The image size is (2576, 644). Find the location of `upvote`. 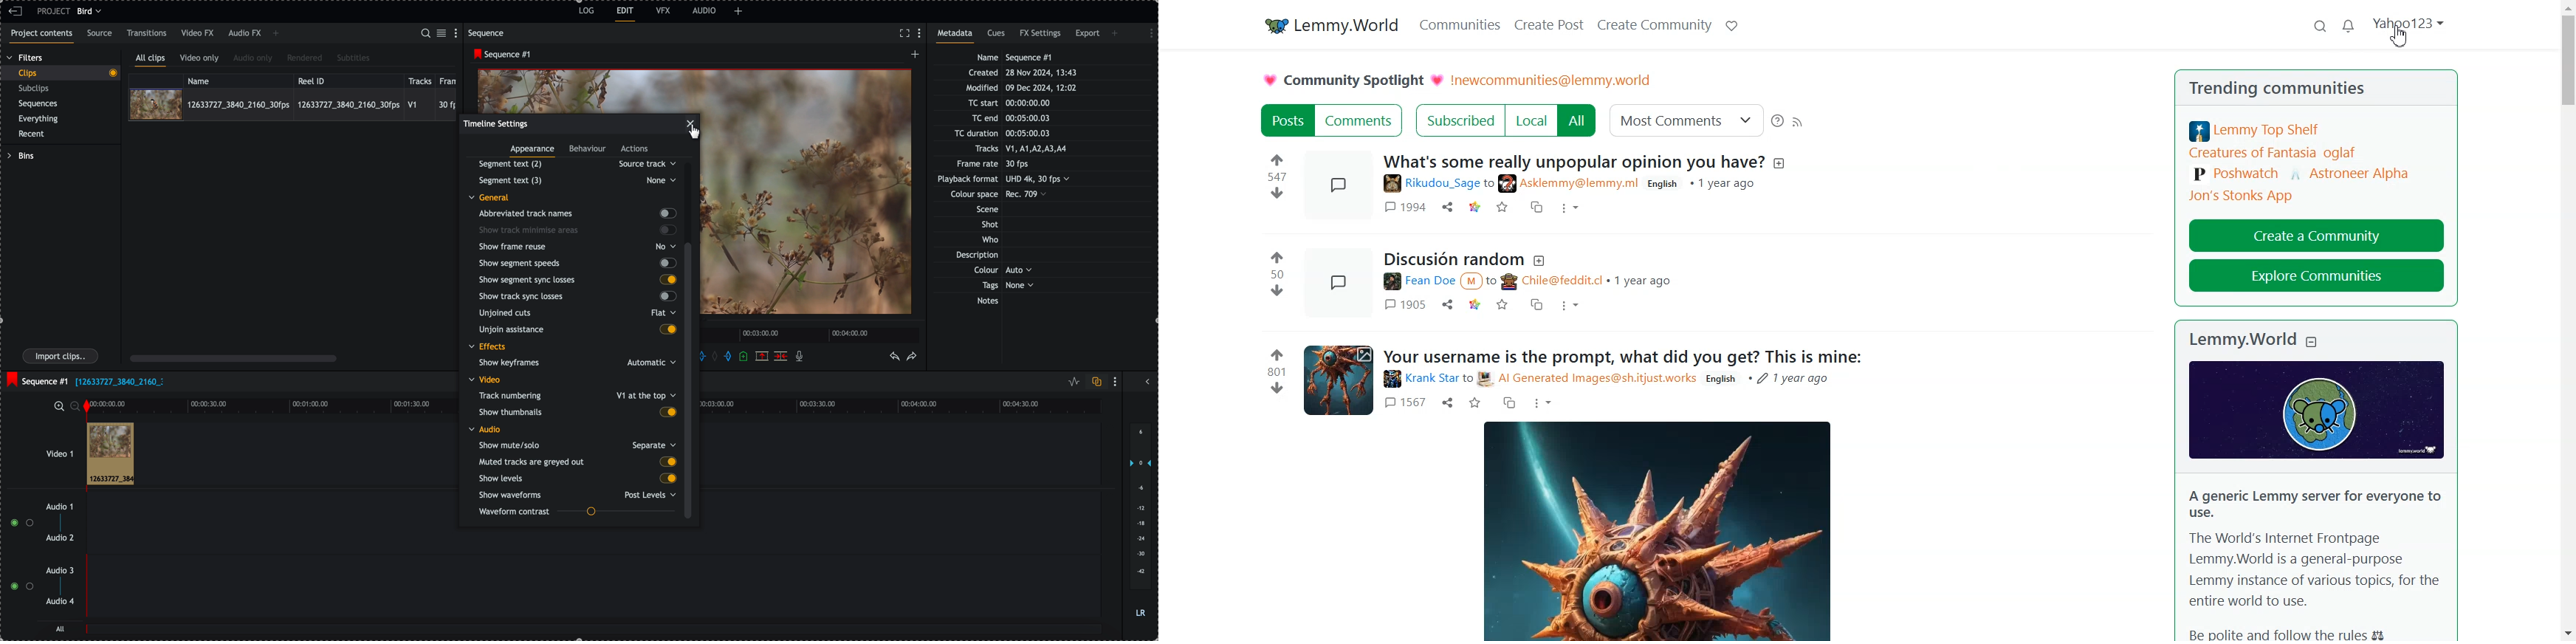

upvote is located at coordinates (1278, 256).